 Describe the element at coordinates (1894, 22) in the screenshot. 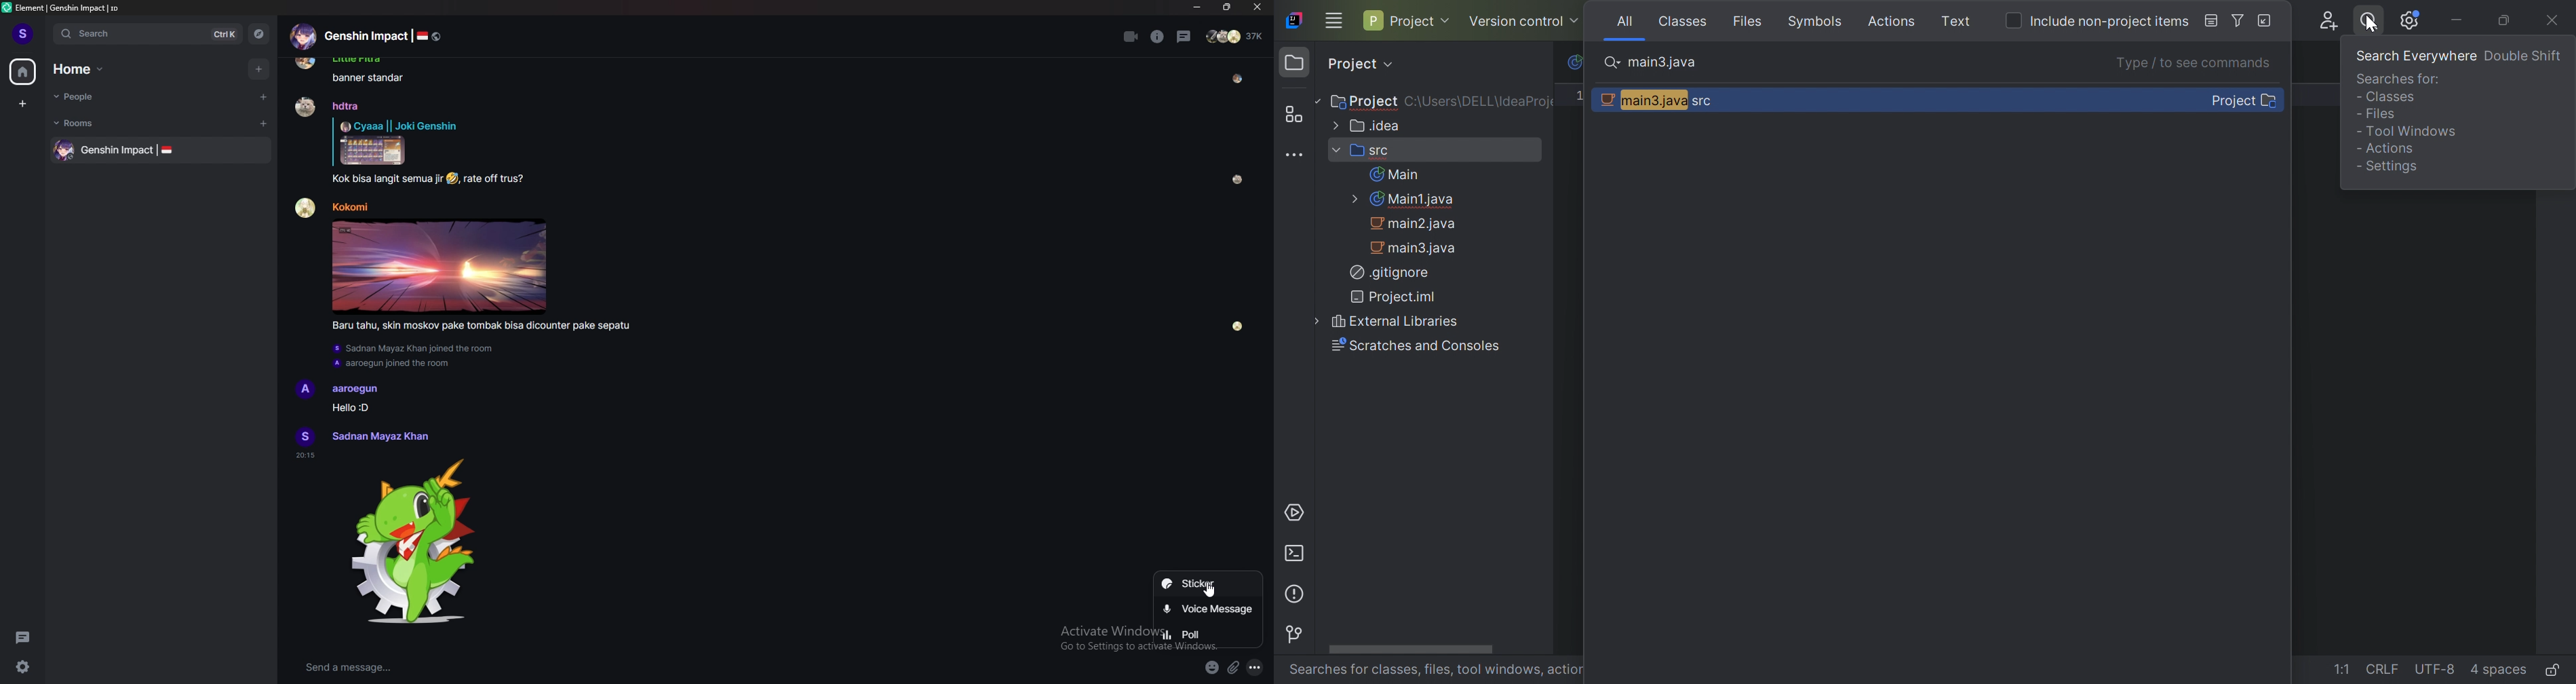

I see `Actions` at that location.